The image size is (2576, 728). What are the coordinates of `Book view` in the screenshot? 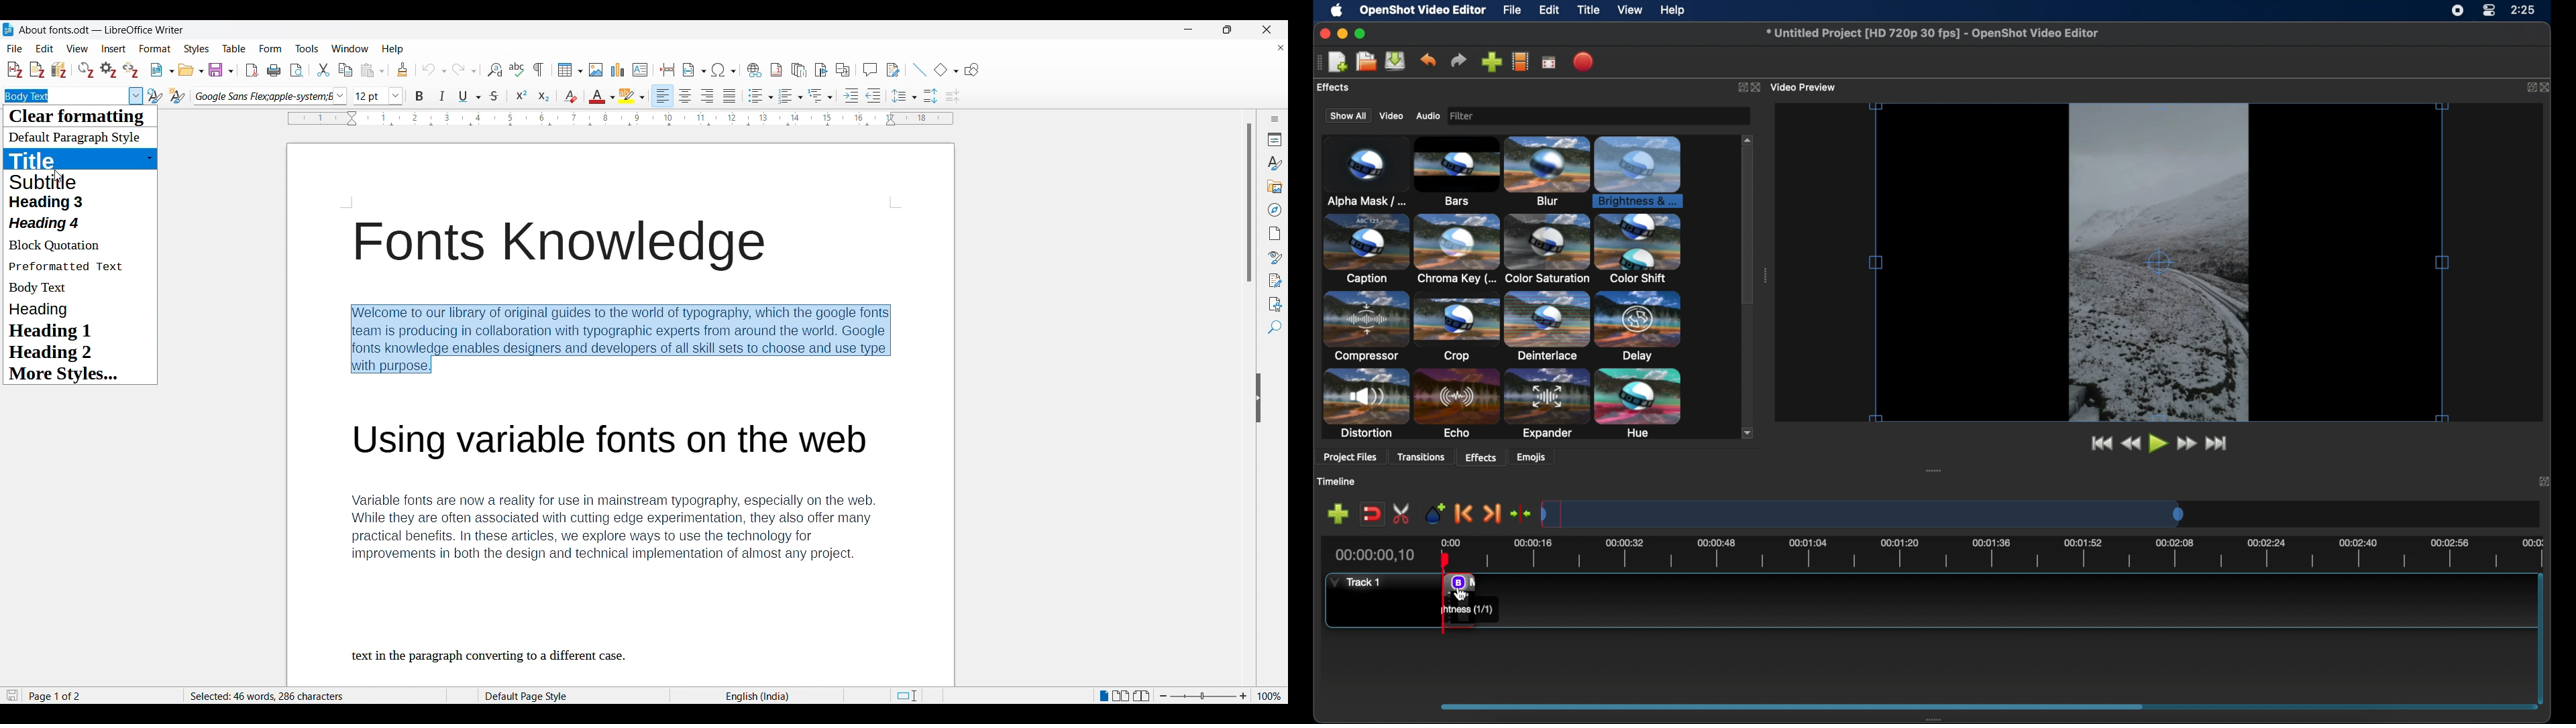 It's located at (1142, 696).